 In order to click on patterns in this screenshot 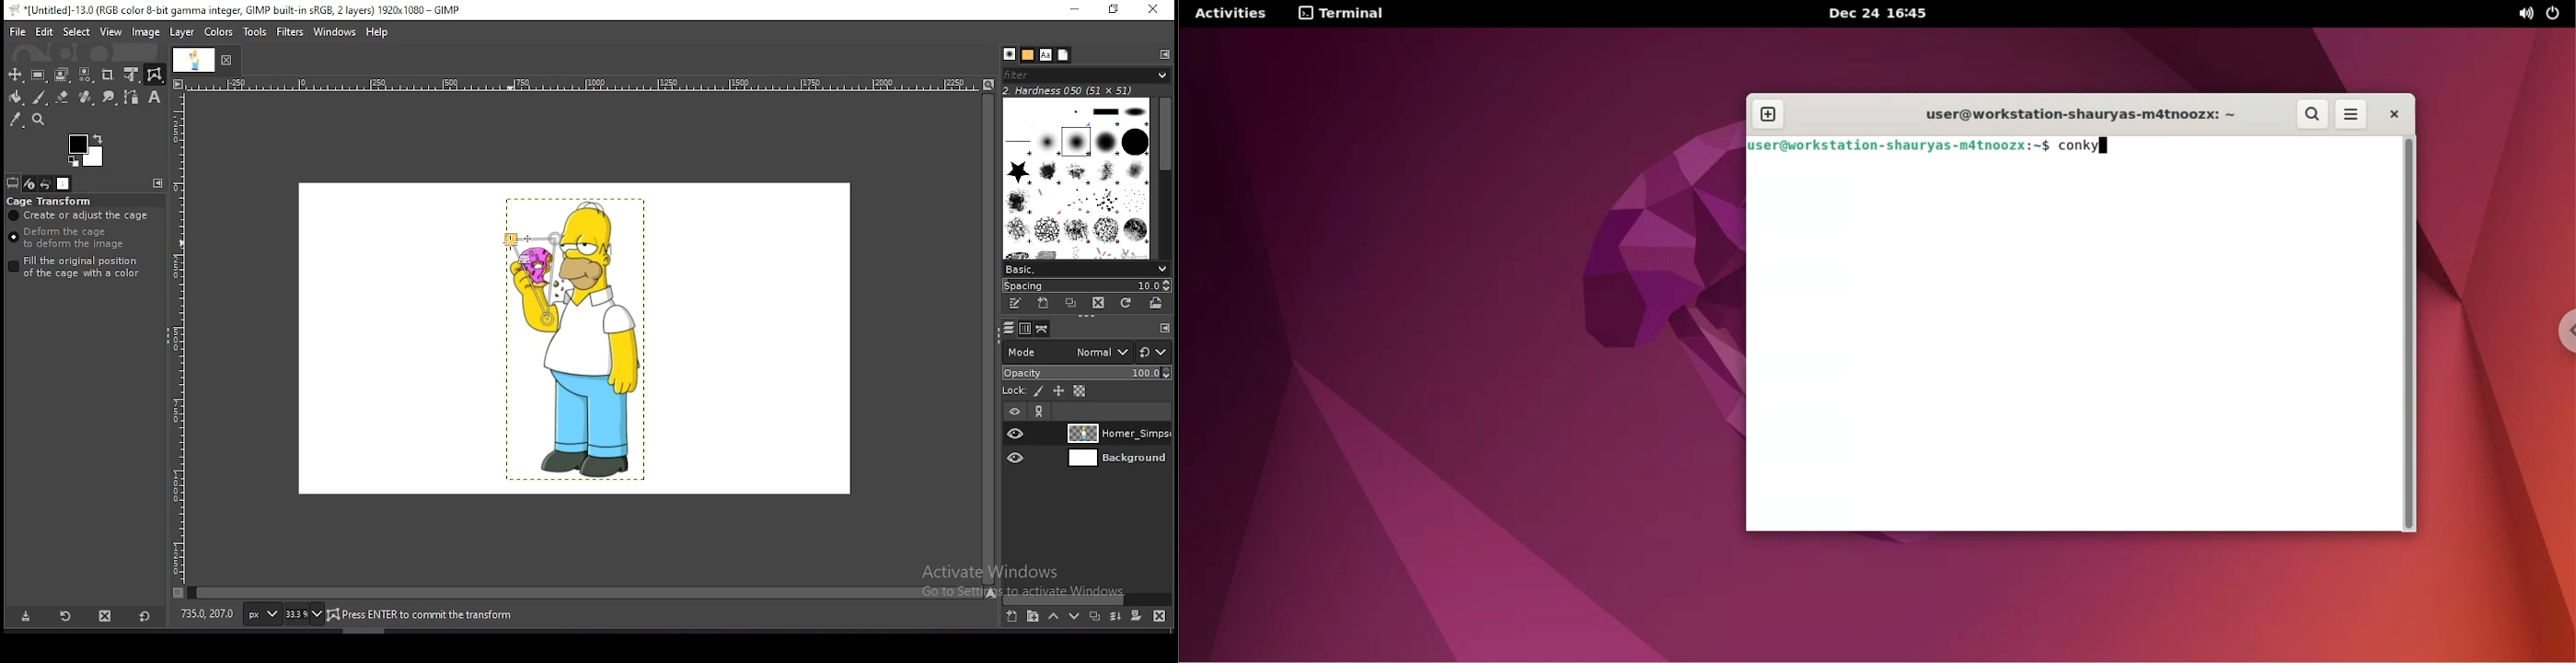, I will do `click(1027, 55)`.